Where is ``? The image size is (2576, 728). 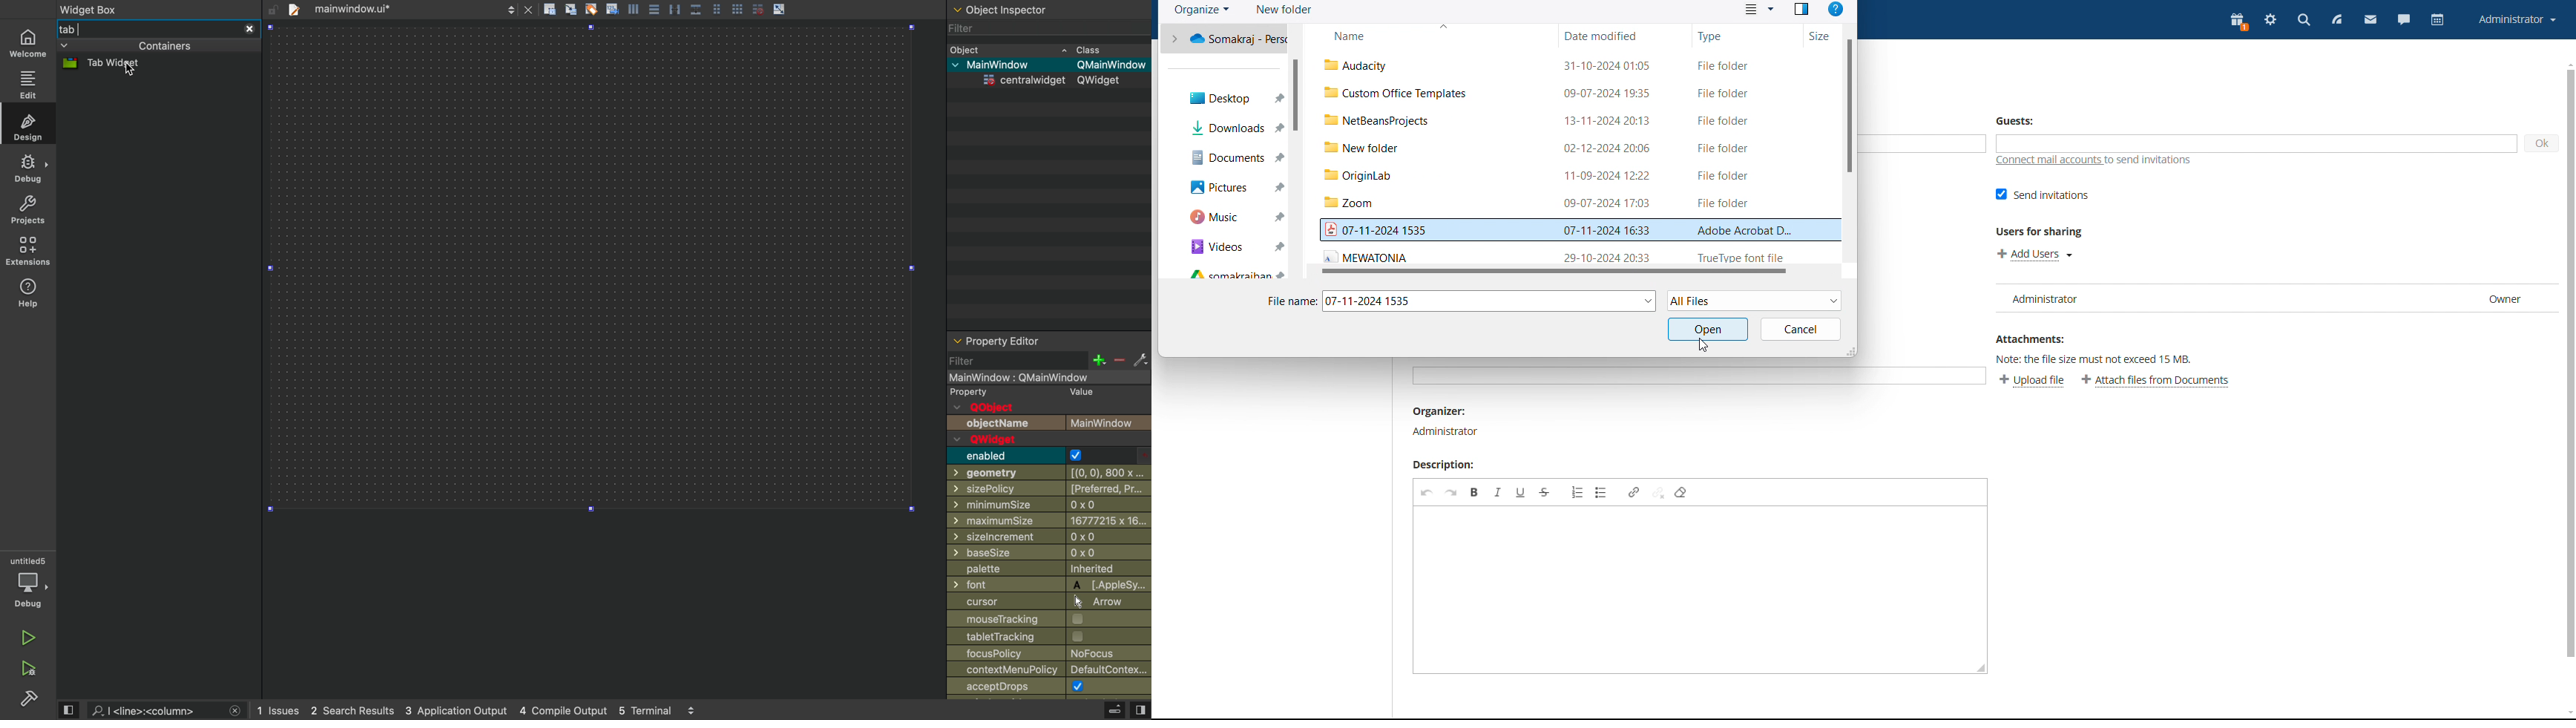
 is located at coordinates (1234, 188).